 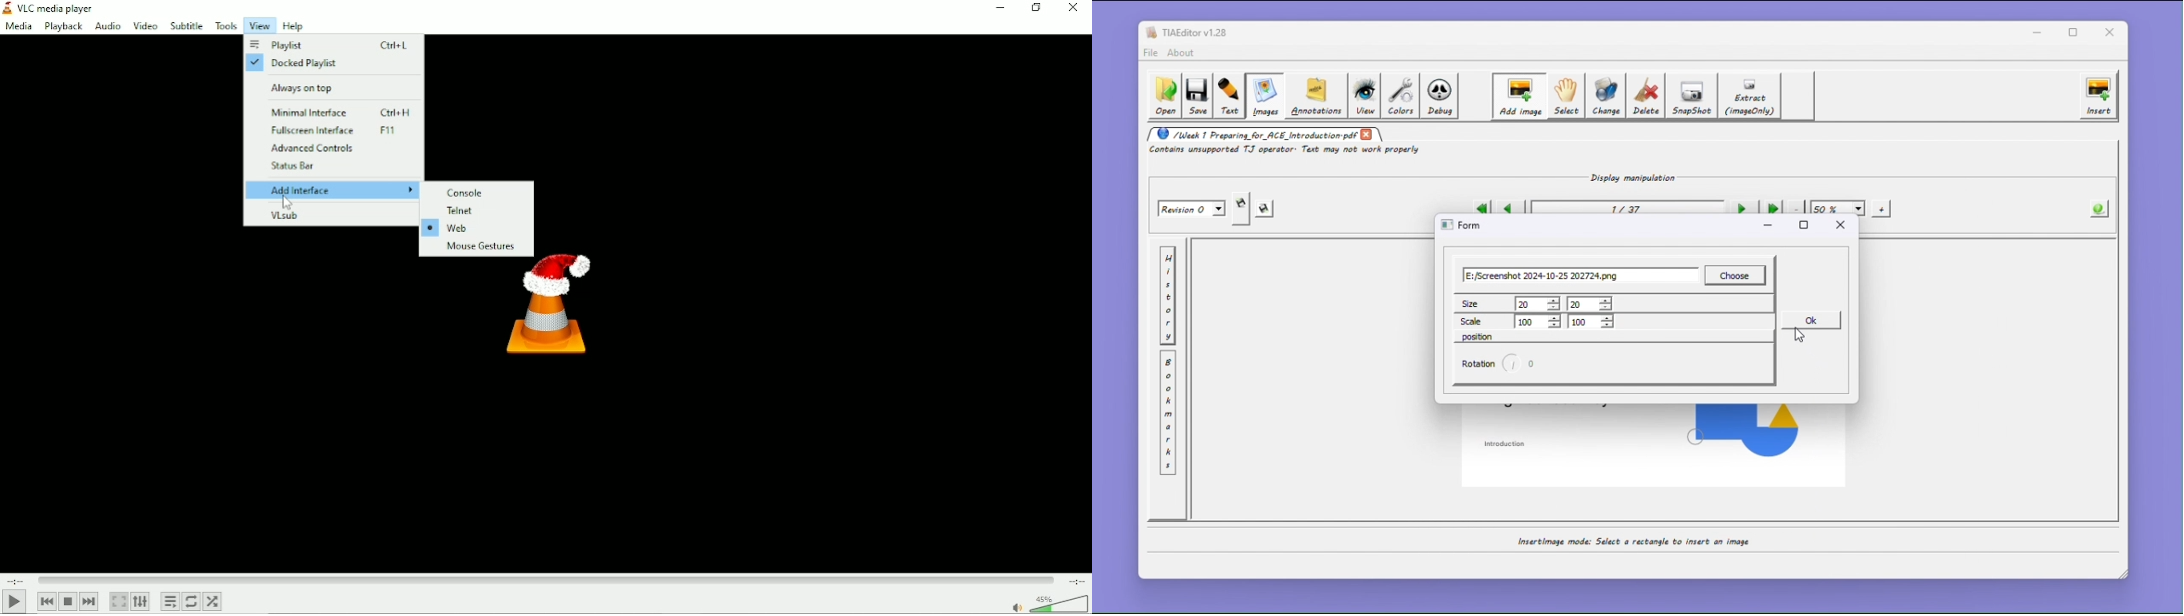 What do you see at coordinates (89, 602) in the screenshot?
I see `Next` at bounding box center [89, 602].